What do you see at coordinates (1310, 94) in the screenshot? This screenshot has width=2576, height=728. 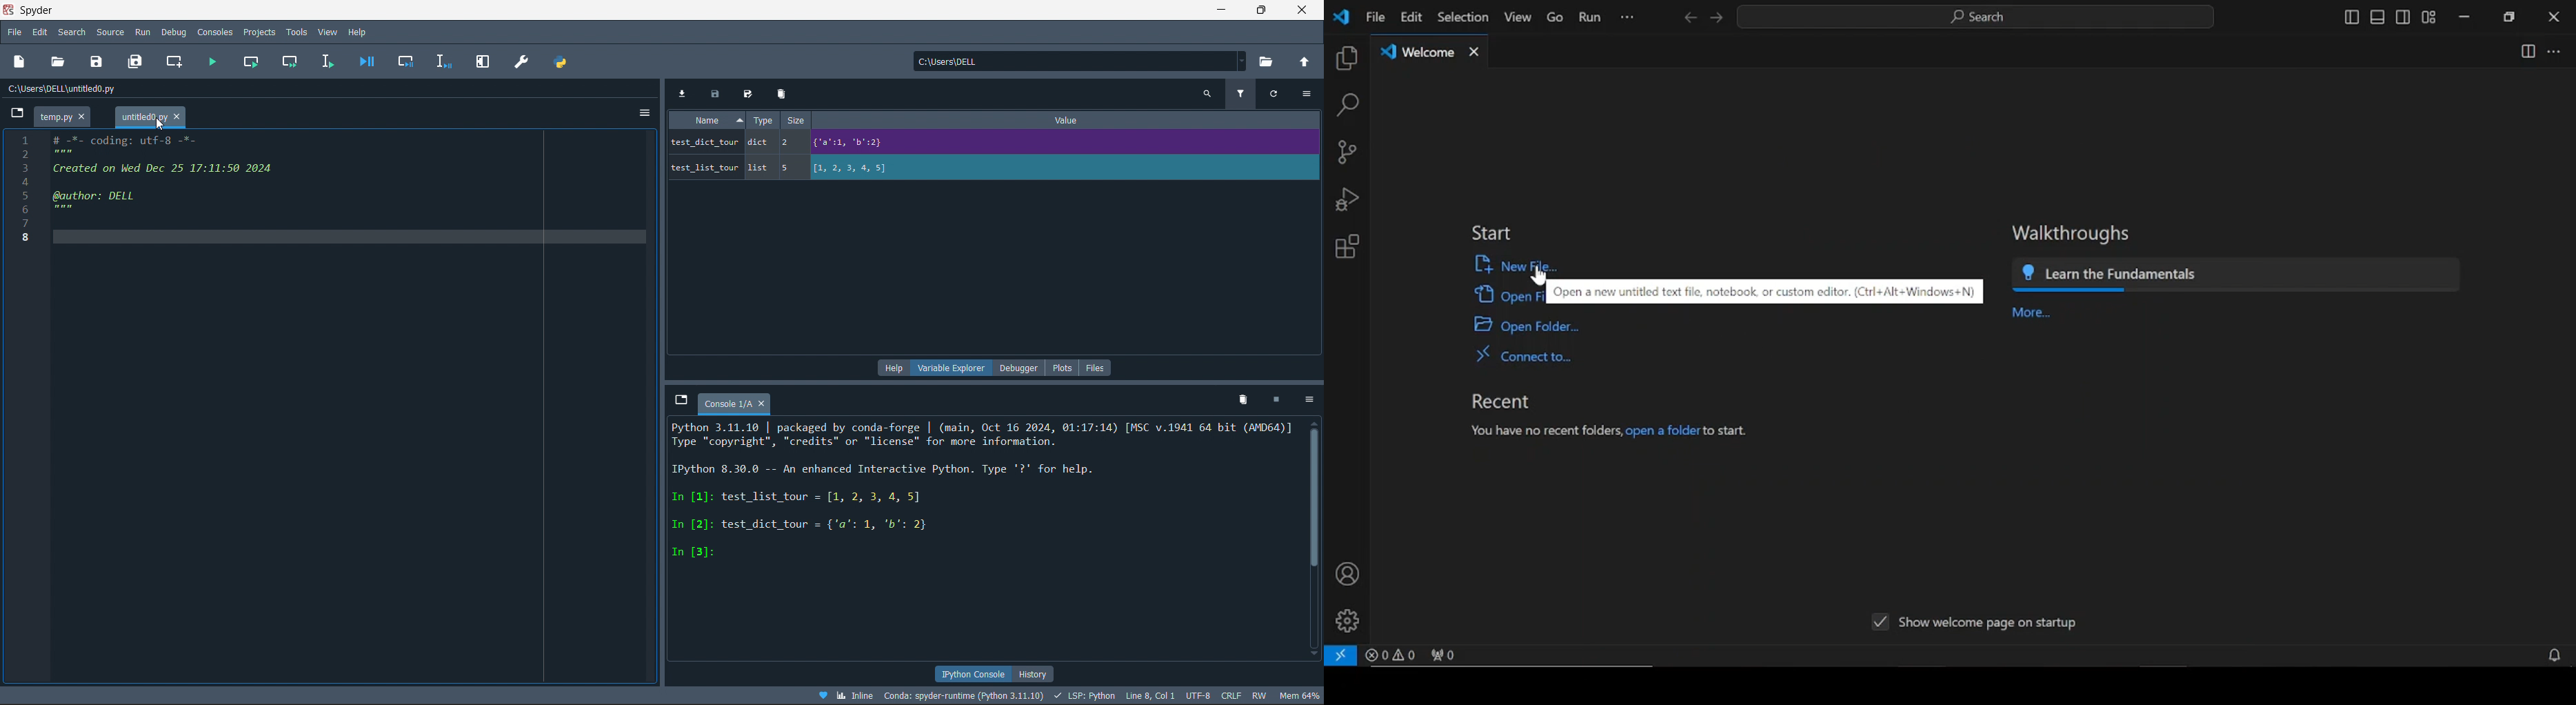 I see `options` at bounding box center [1310, 94].